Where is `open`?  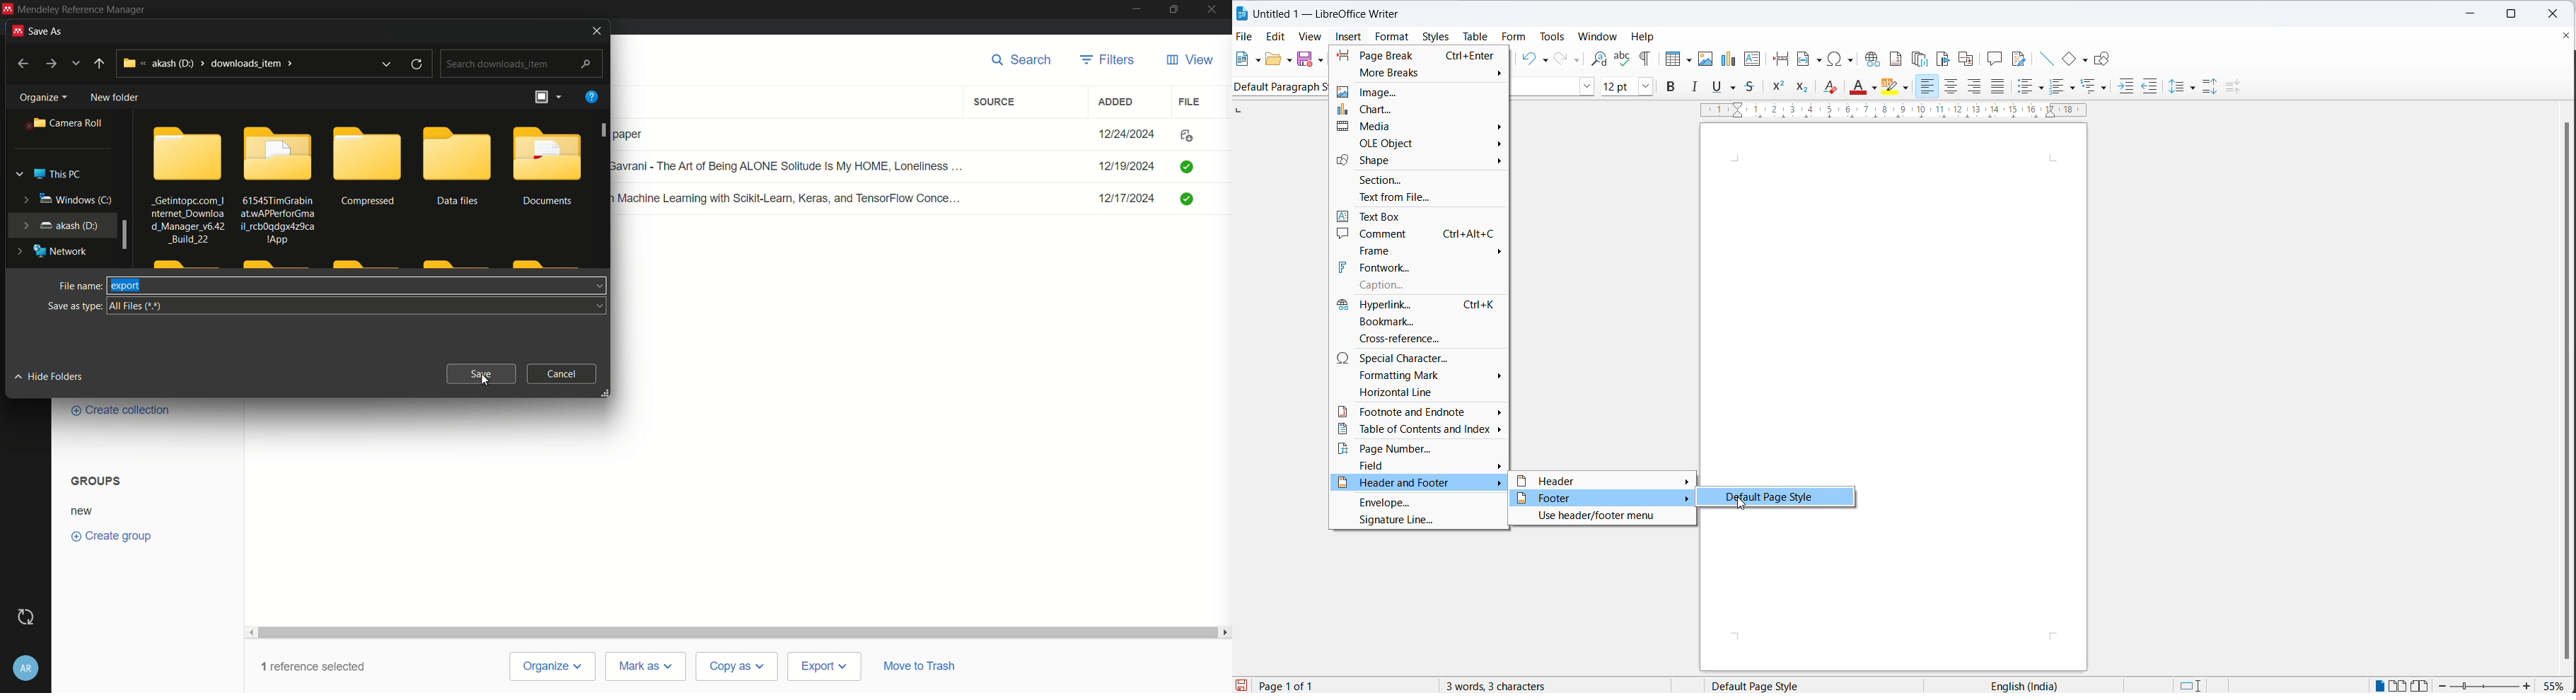 open is located at coordinates (1271, 60).